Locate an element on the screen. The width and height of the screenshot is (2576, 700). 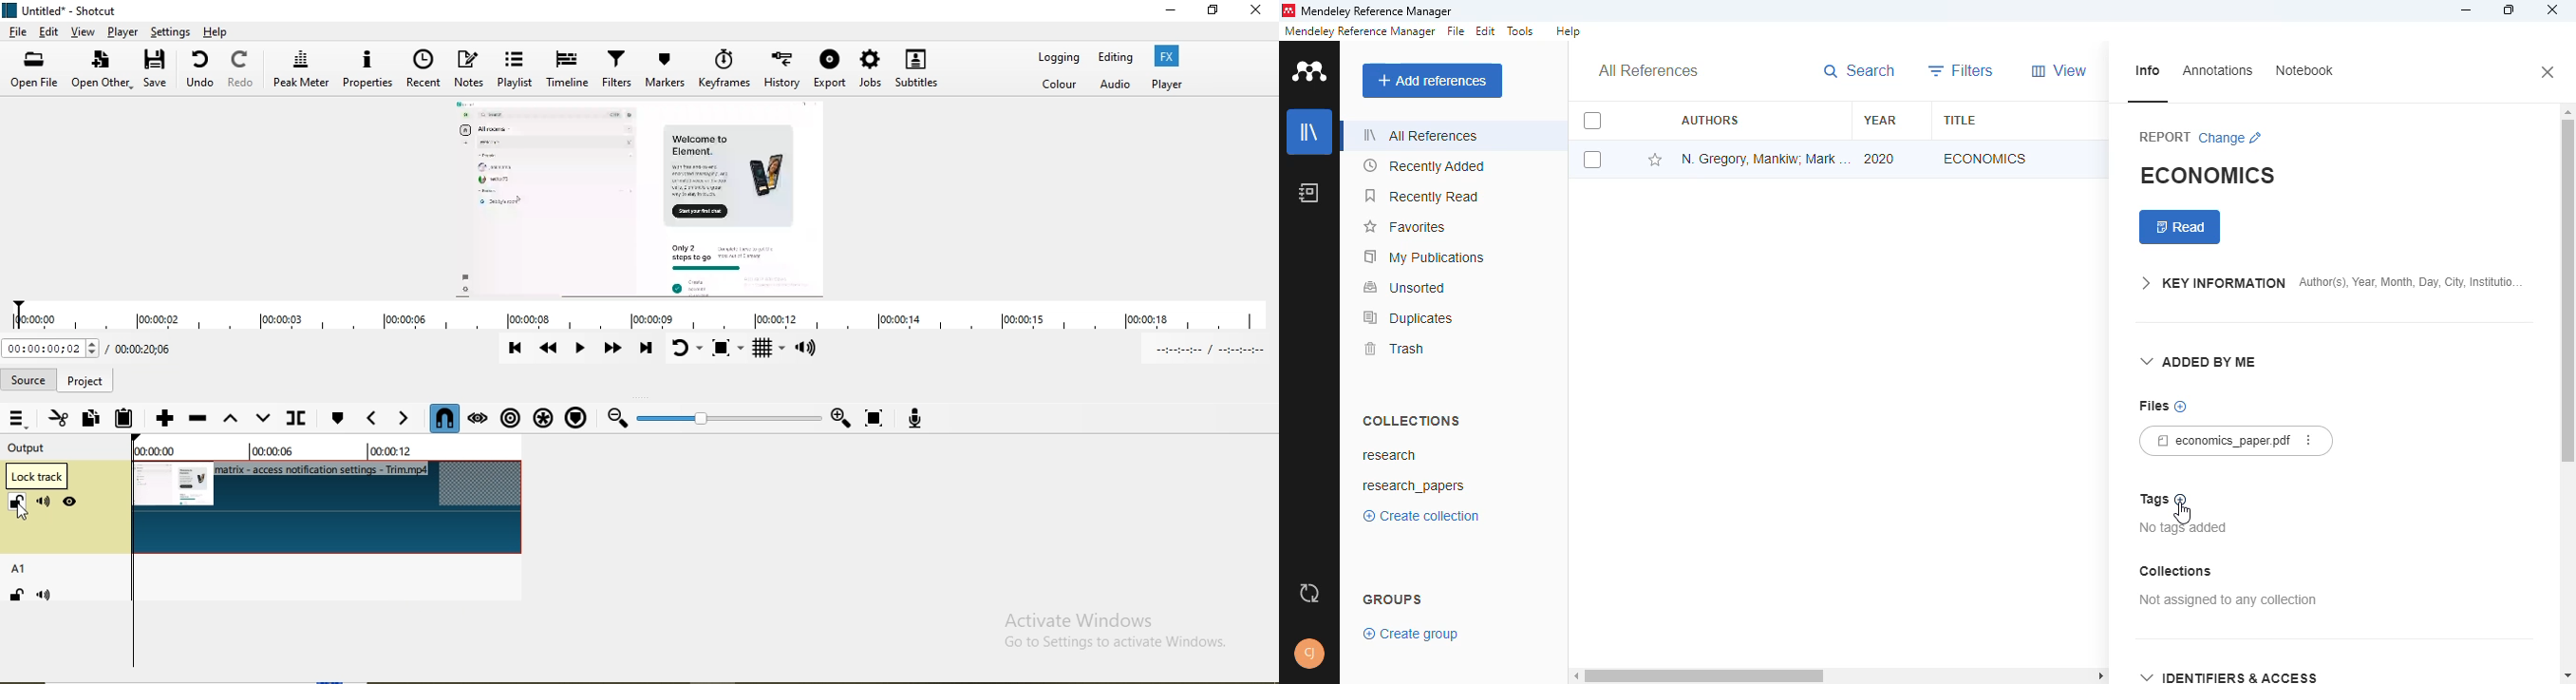
Color is located at coordinates (1060, 83).